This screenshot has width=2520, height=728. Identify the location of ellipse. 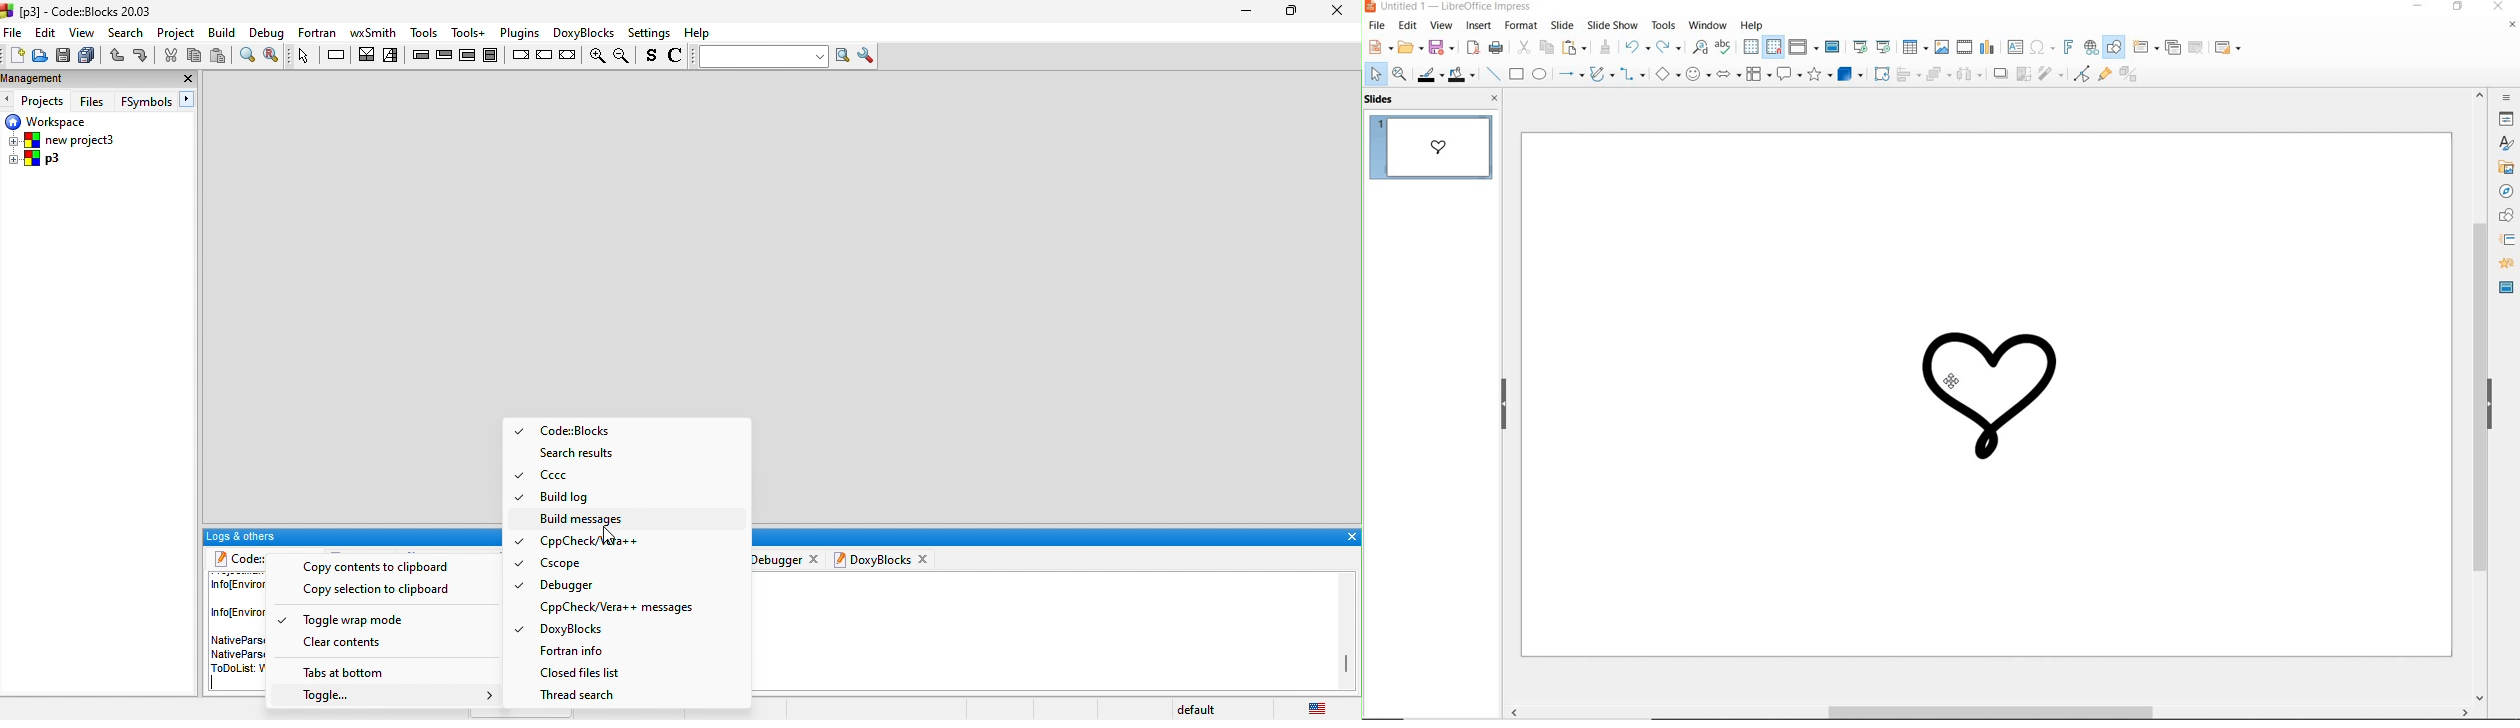
(1541, 74).